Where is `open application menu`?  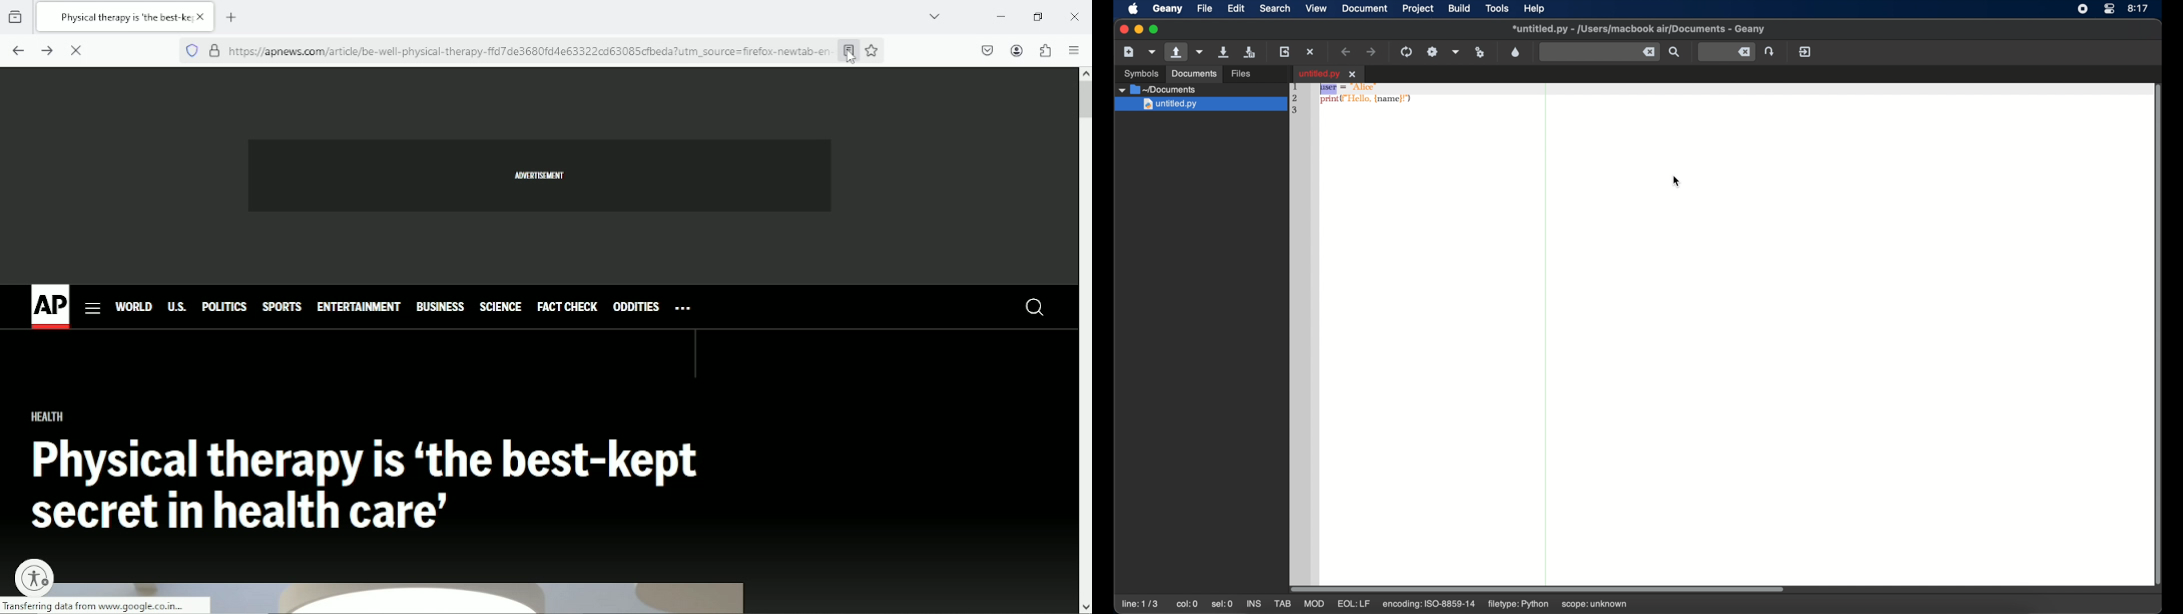 open application menu is located at coordinates (1074, 49).